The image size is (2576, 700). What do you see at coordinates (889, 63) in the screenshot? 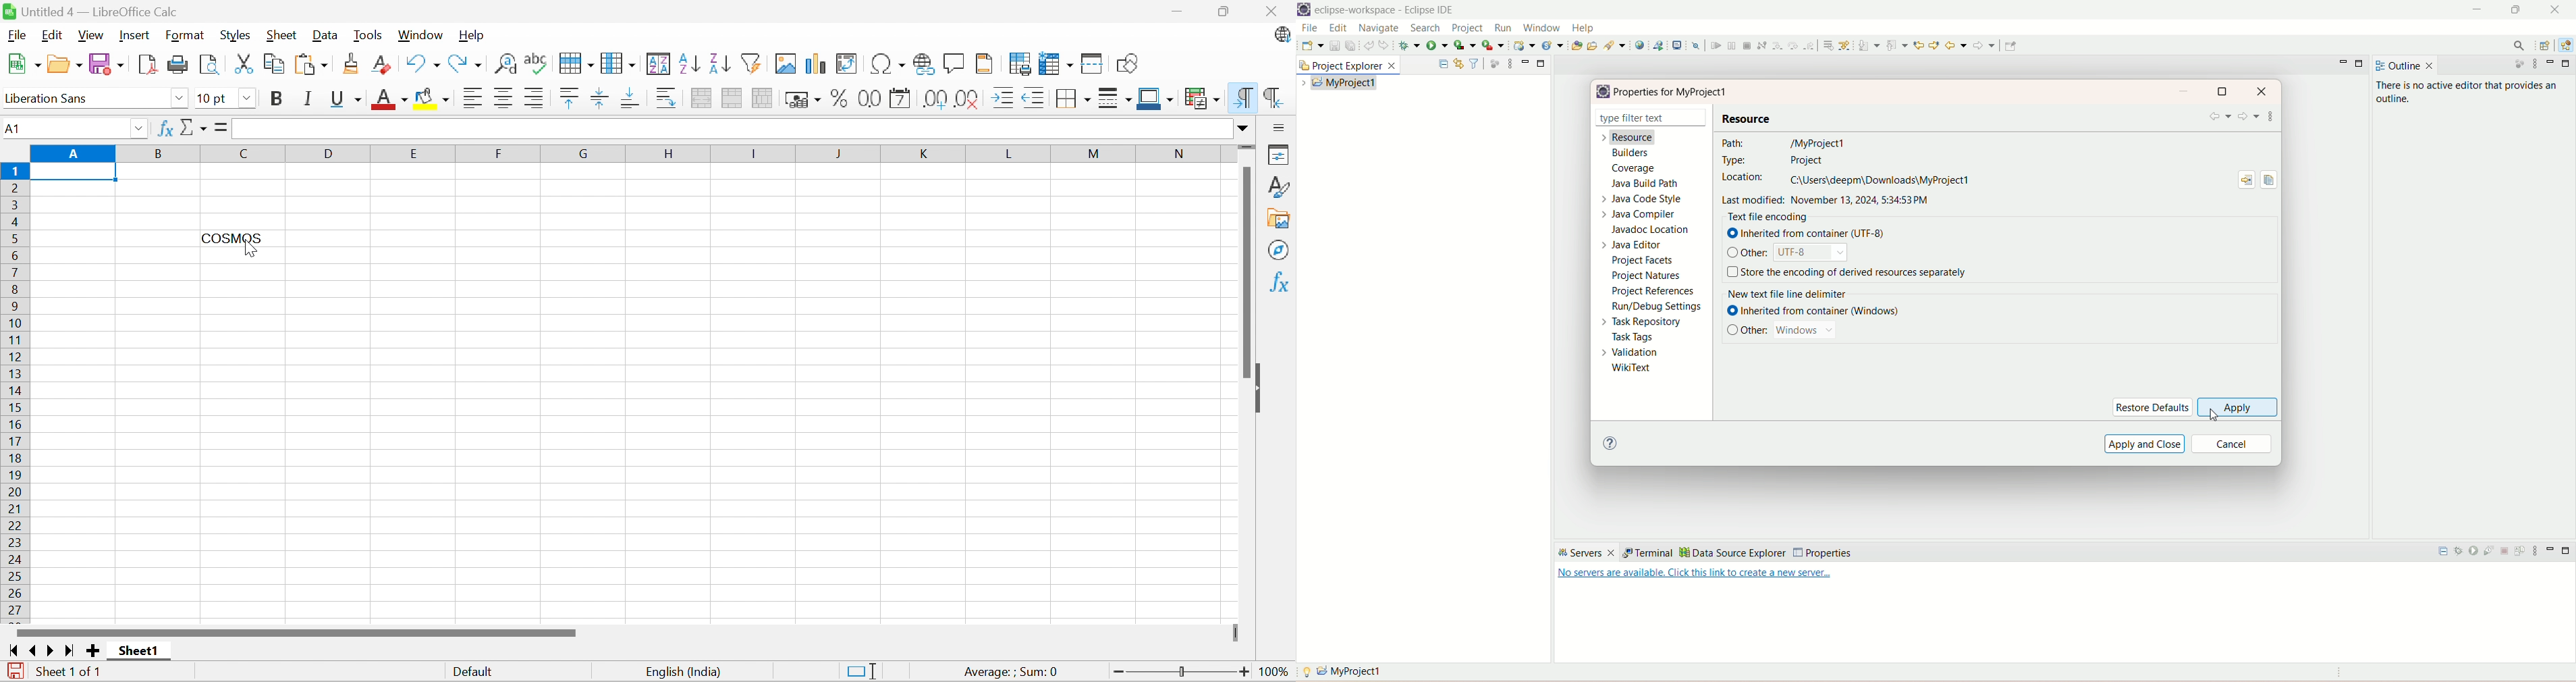
I see `Insert Special Characters` at bounding box center [889, 63].